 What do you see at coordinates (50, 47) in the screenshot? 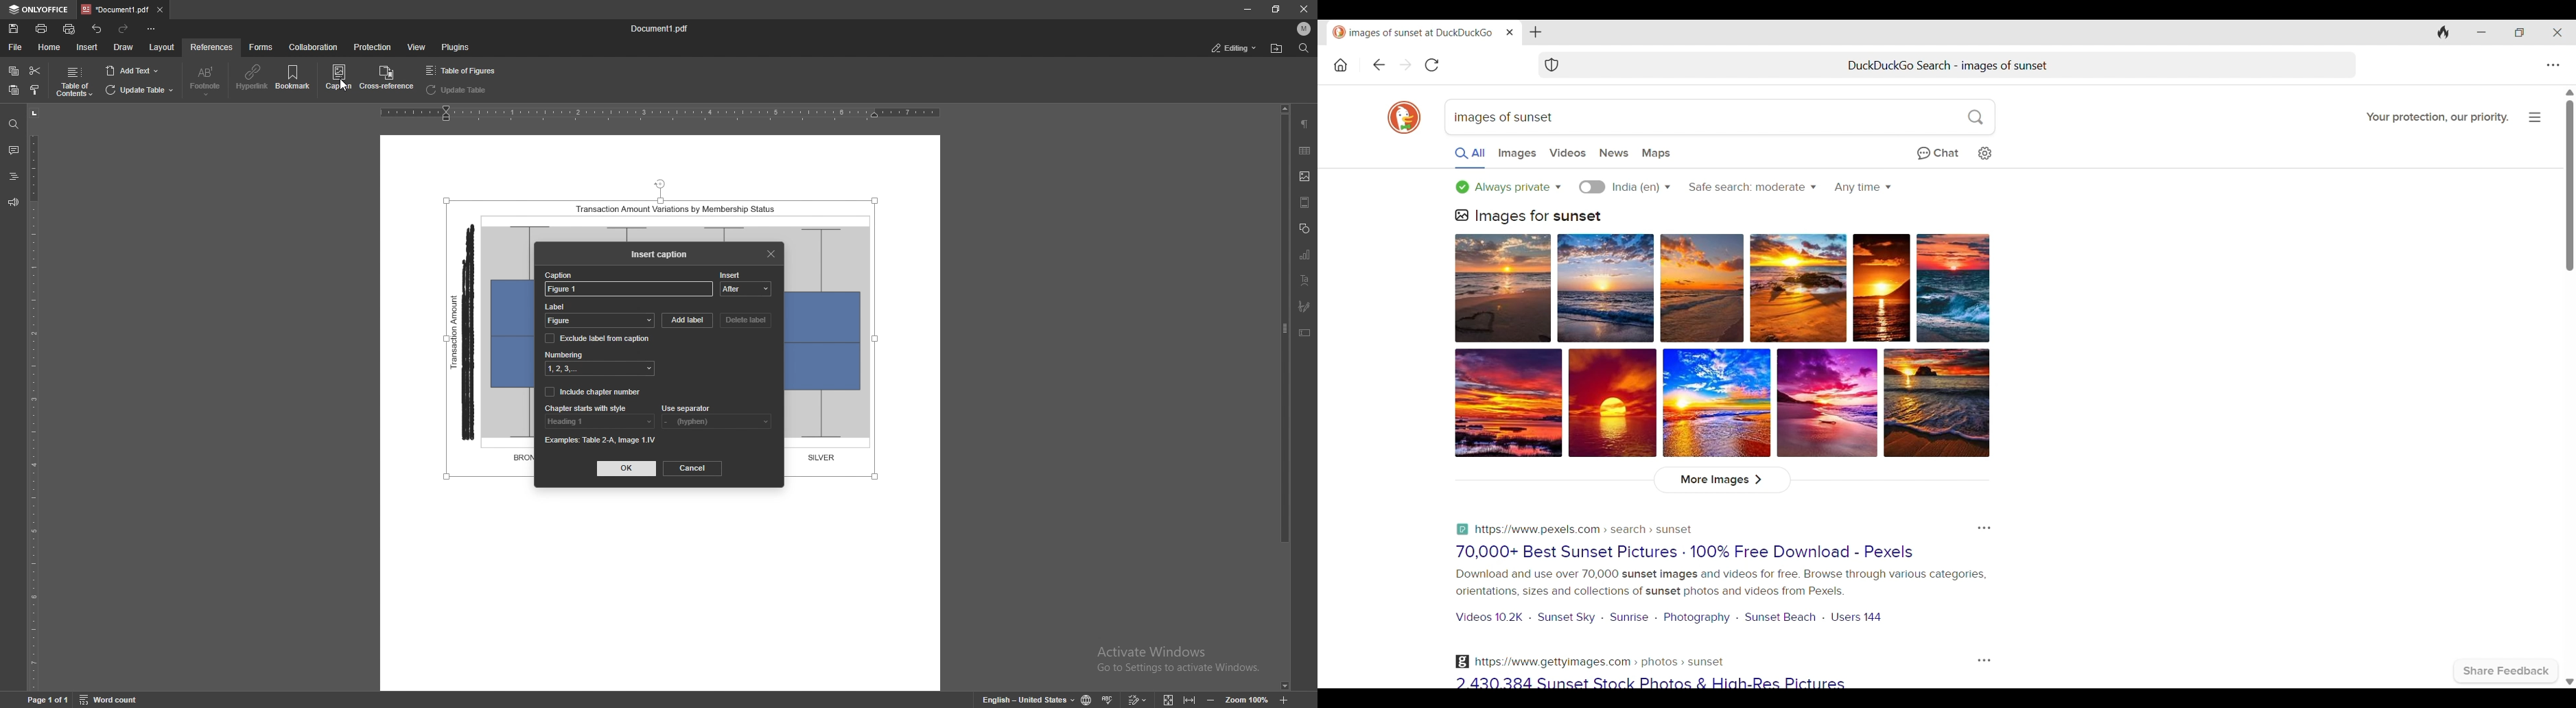
I see `home` at bounding box center [50, 47].